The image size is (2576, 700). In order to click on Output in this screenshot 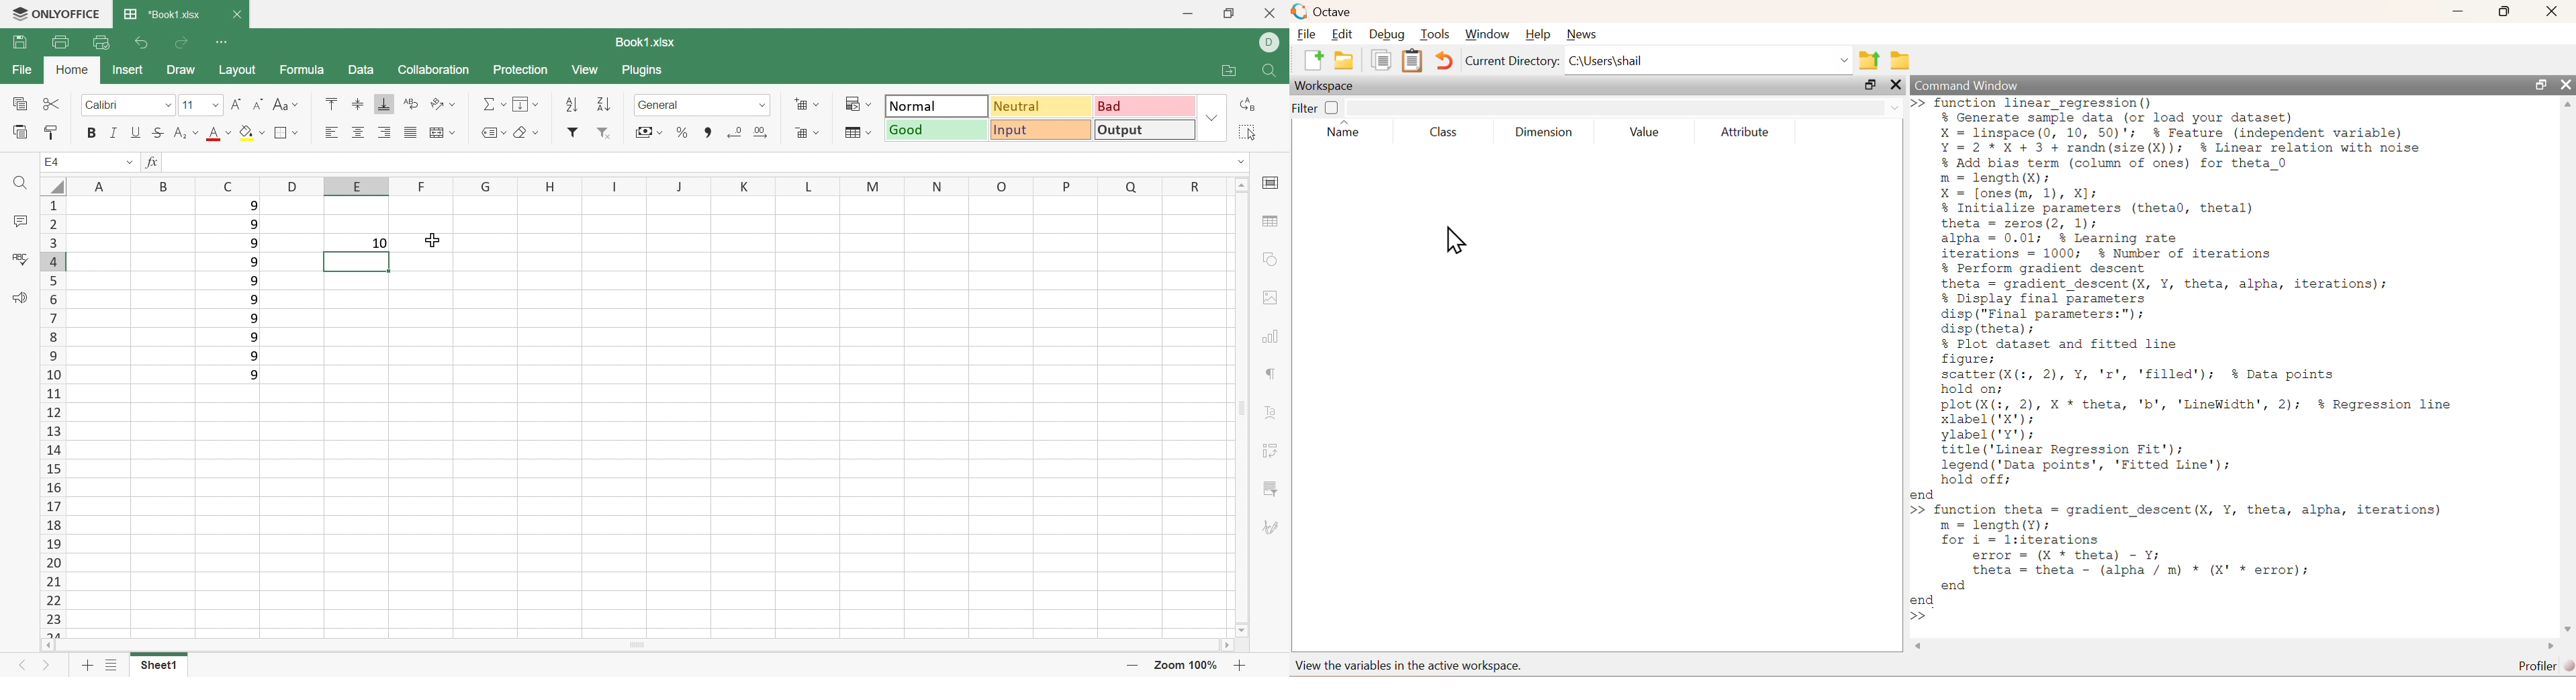, I will do `click(1144, 130)`.